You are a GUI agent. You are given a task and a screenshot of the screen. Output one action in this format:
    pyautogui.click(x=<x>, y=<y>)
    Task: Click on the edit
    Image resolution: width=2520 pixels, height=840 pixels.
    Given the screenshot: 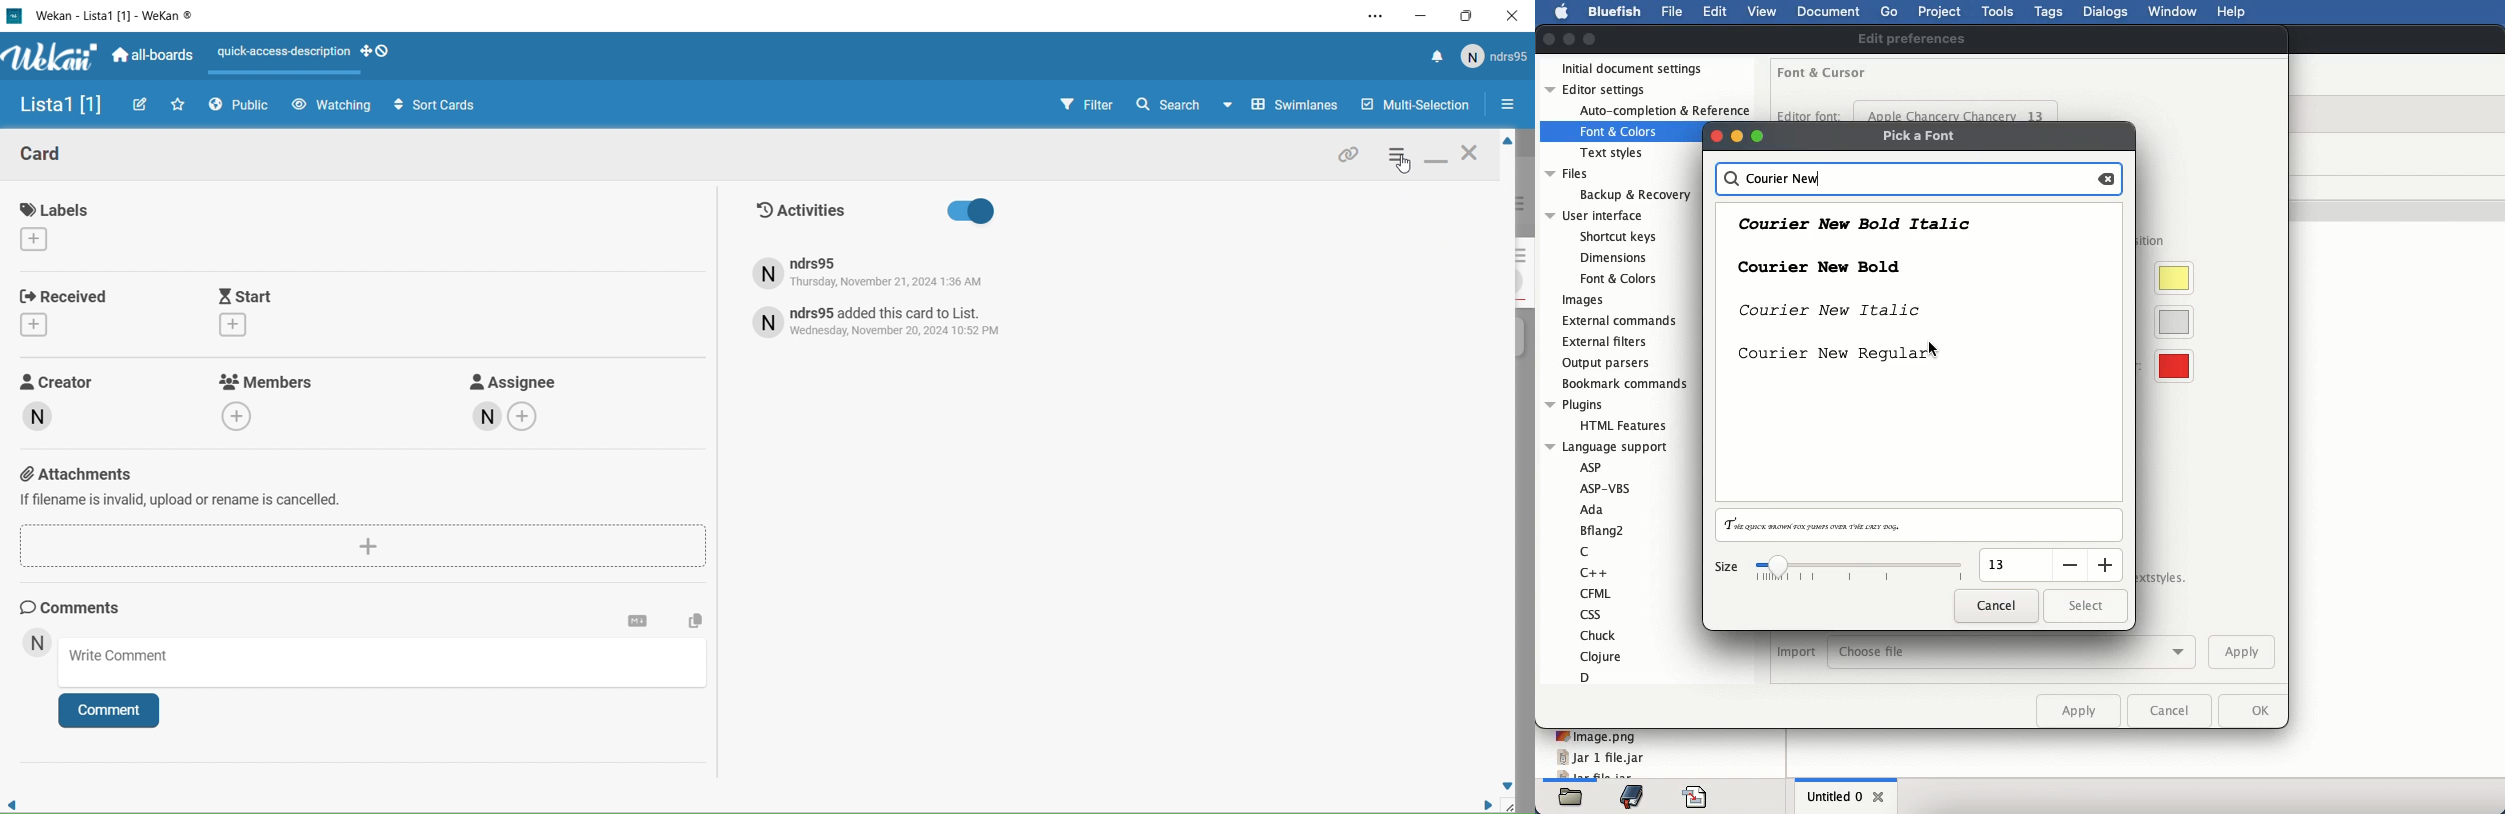 What is the action you would take?
    pyautogui.click(x=1714, y=11)
    